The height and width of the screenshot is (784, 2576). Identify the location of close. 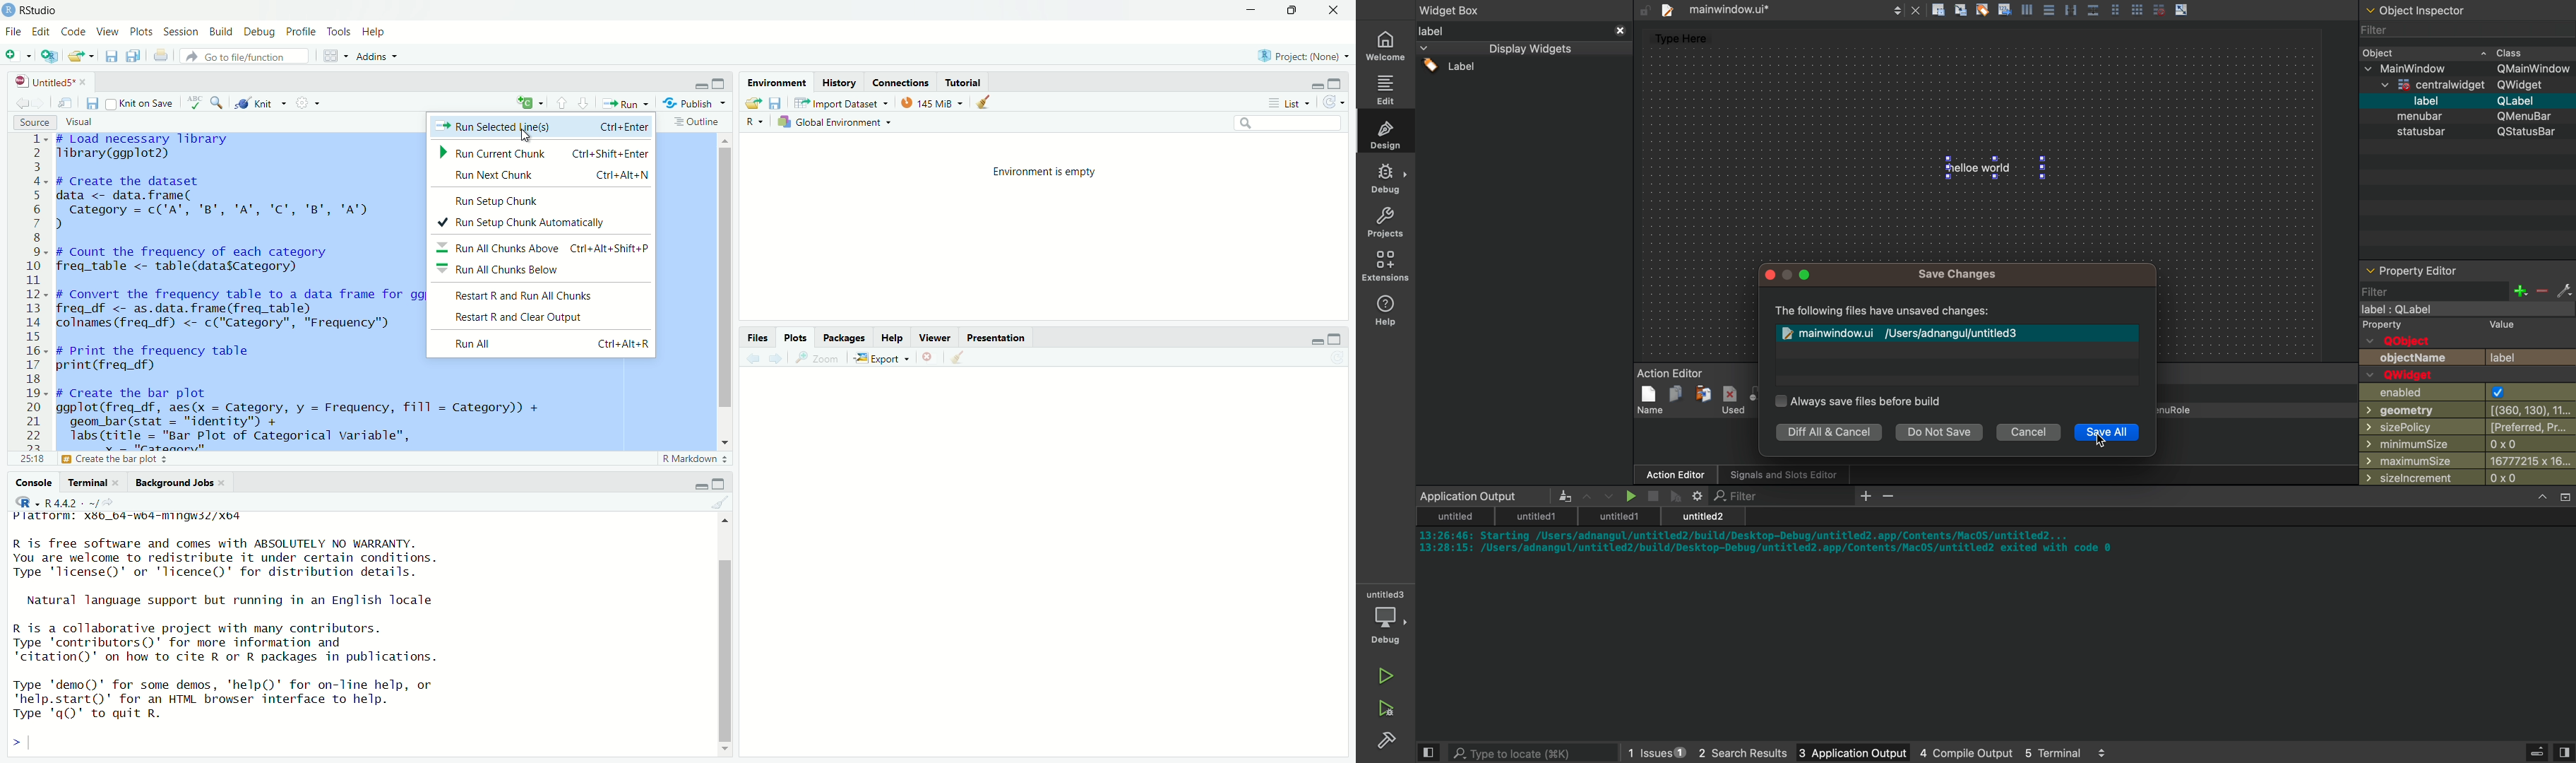
(1336, 11).